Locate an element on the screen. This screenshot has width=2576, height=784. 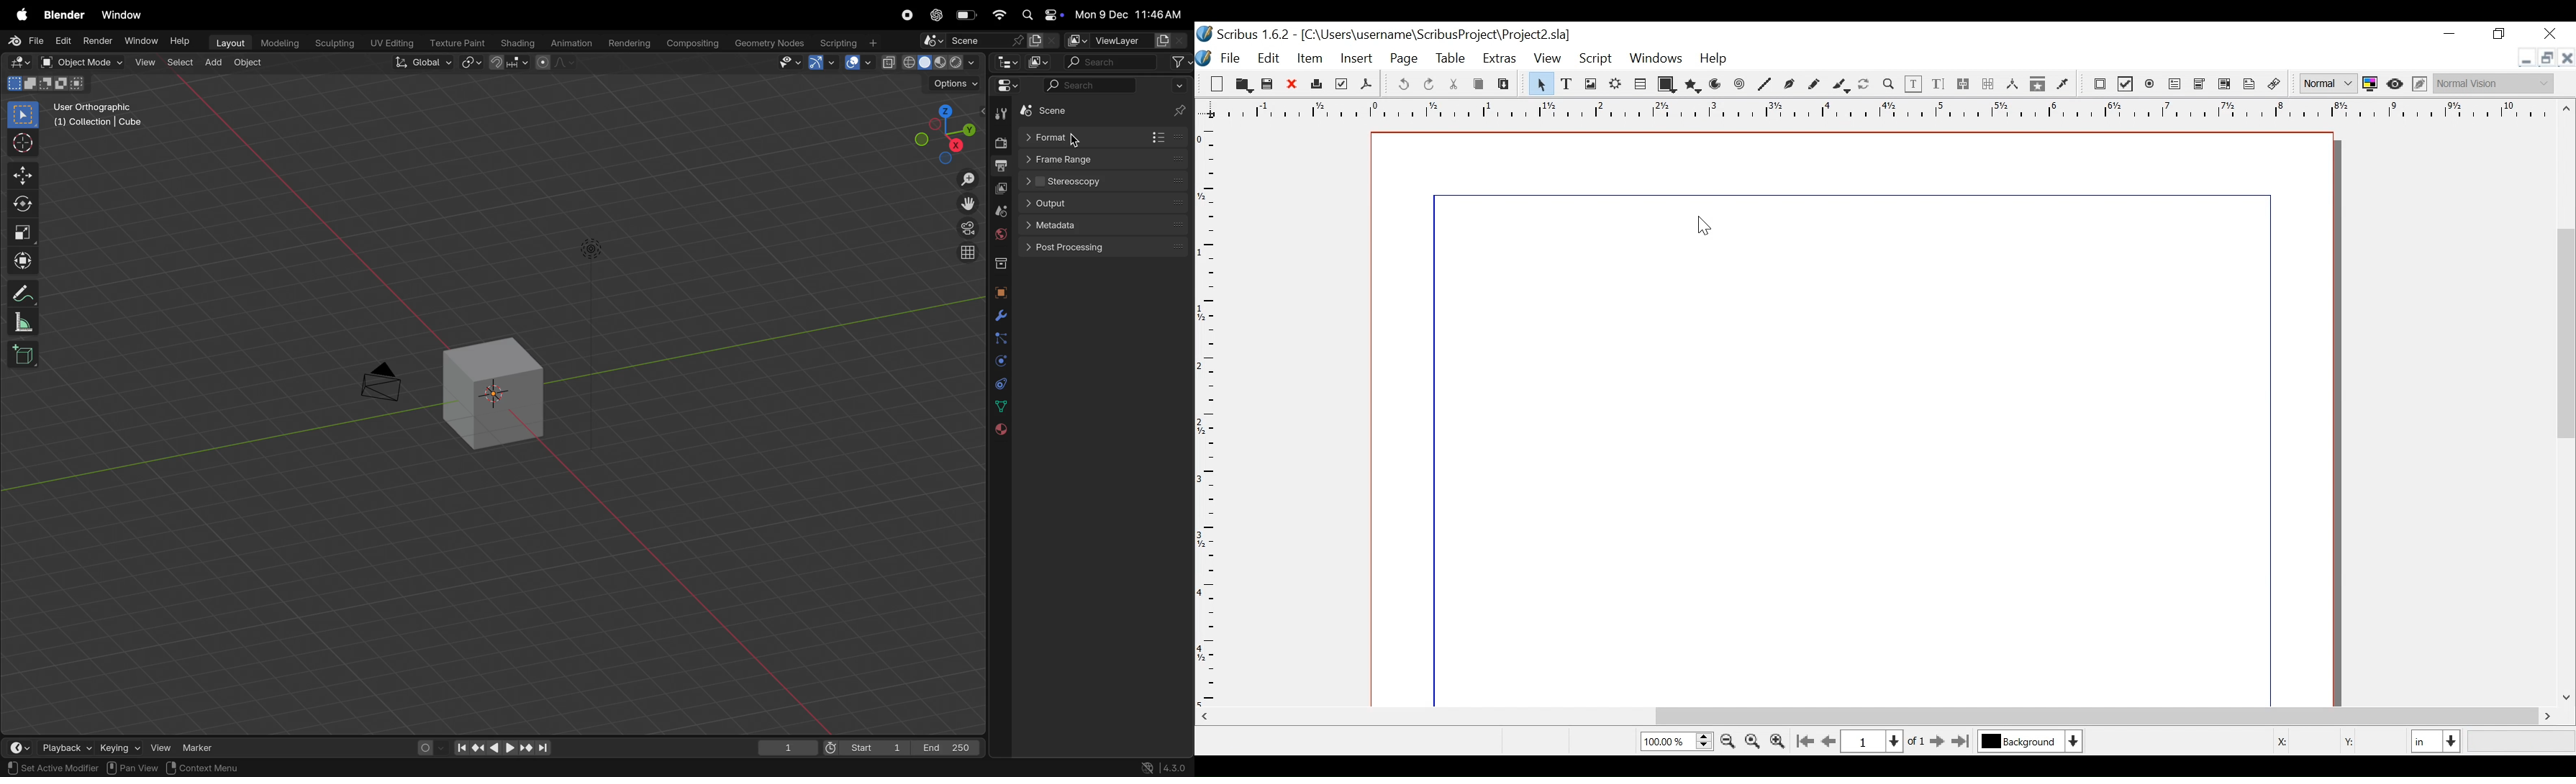
object mode is located at coordinates (81, 63).